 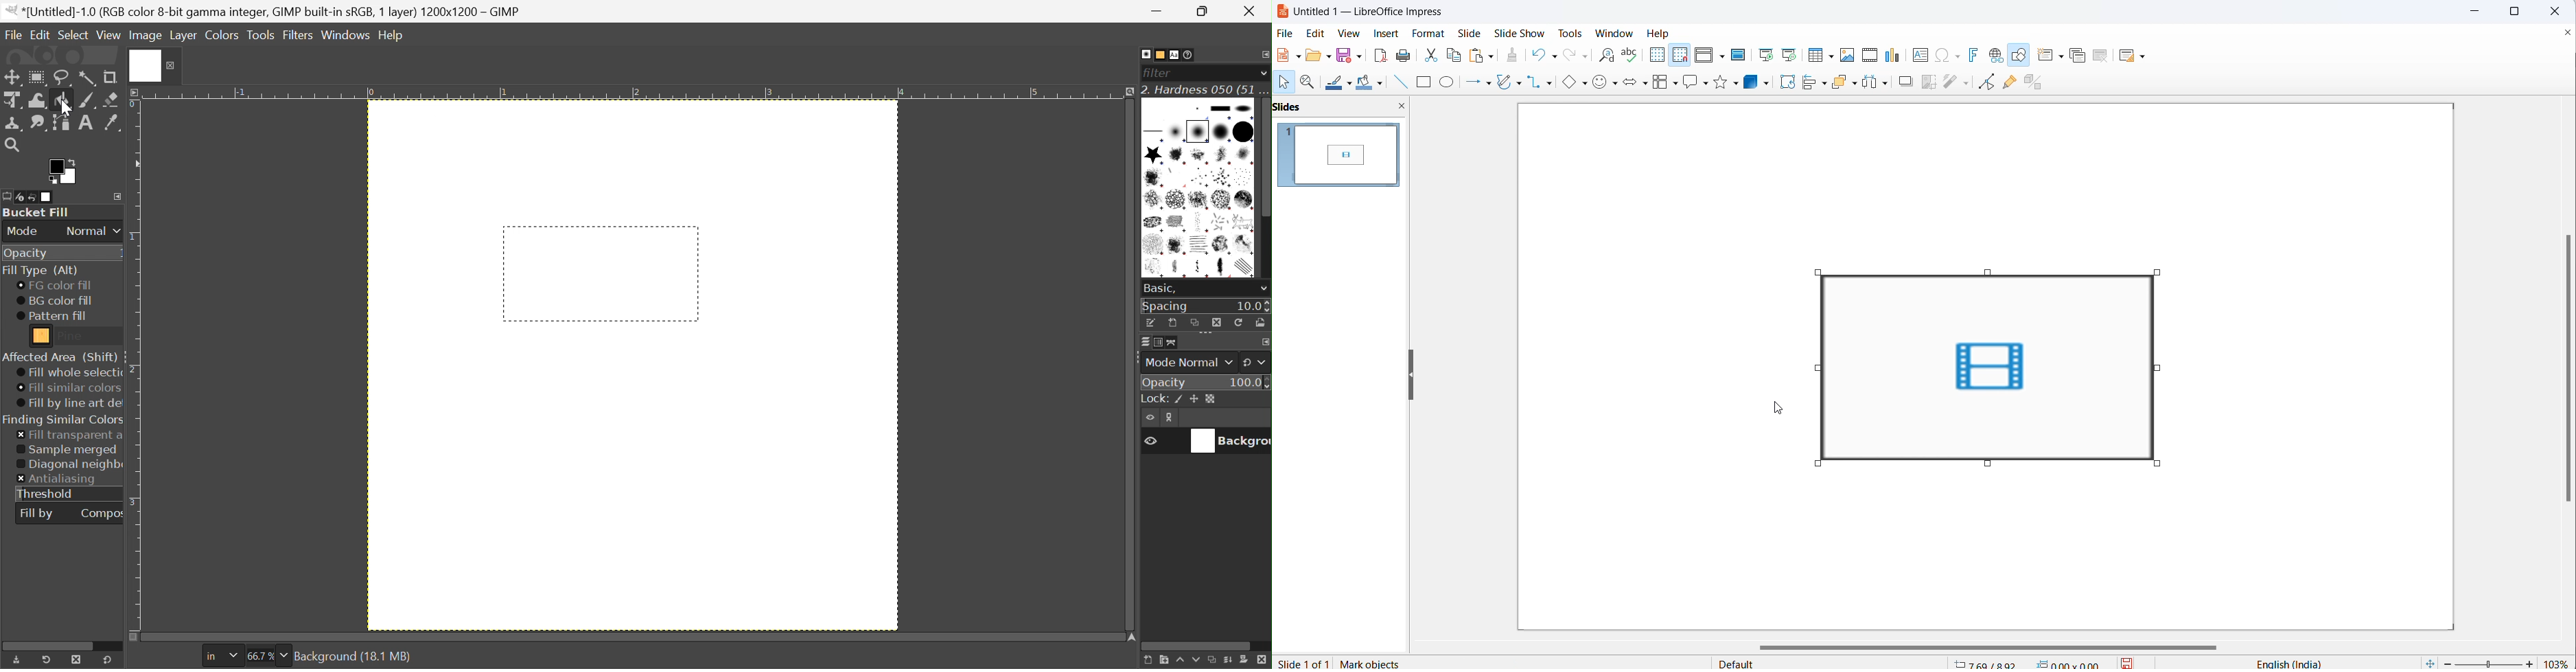 I want to click on special character options, so click(x=1959, y=56).